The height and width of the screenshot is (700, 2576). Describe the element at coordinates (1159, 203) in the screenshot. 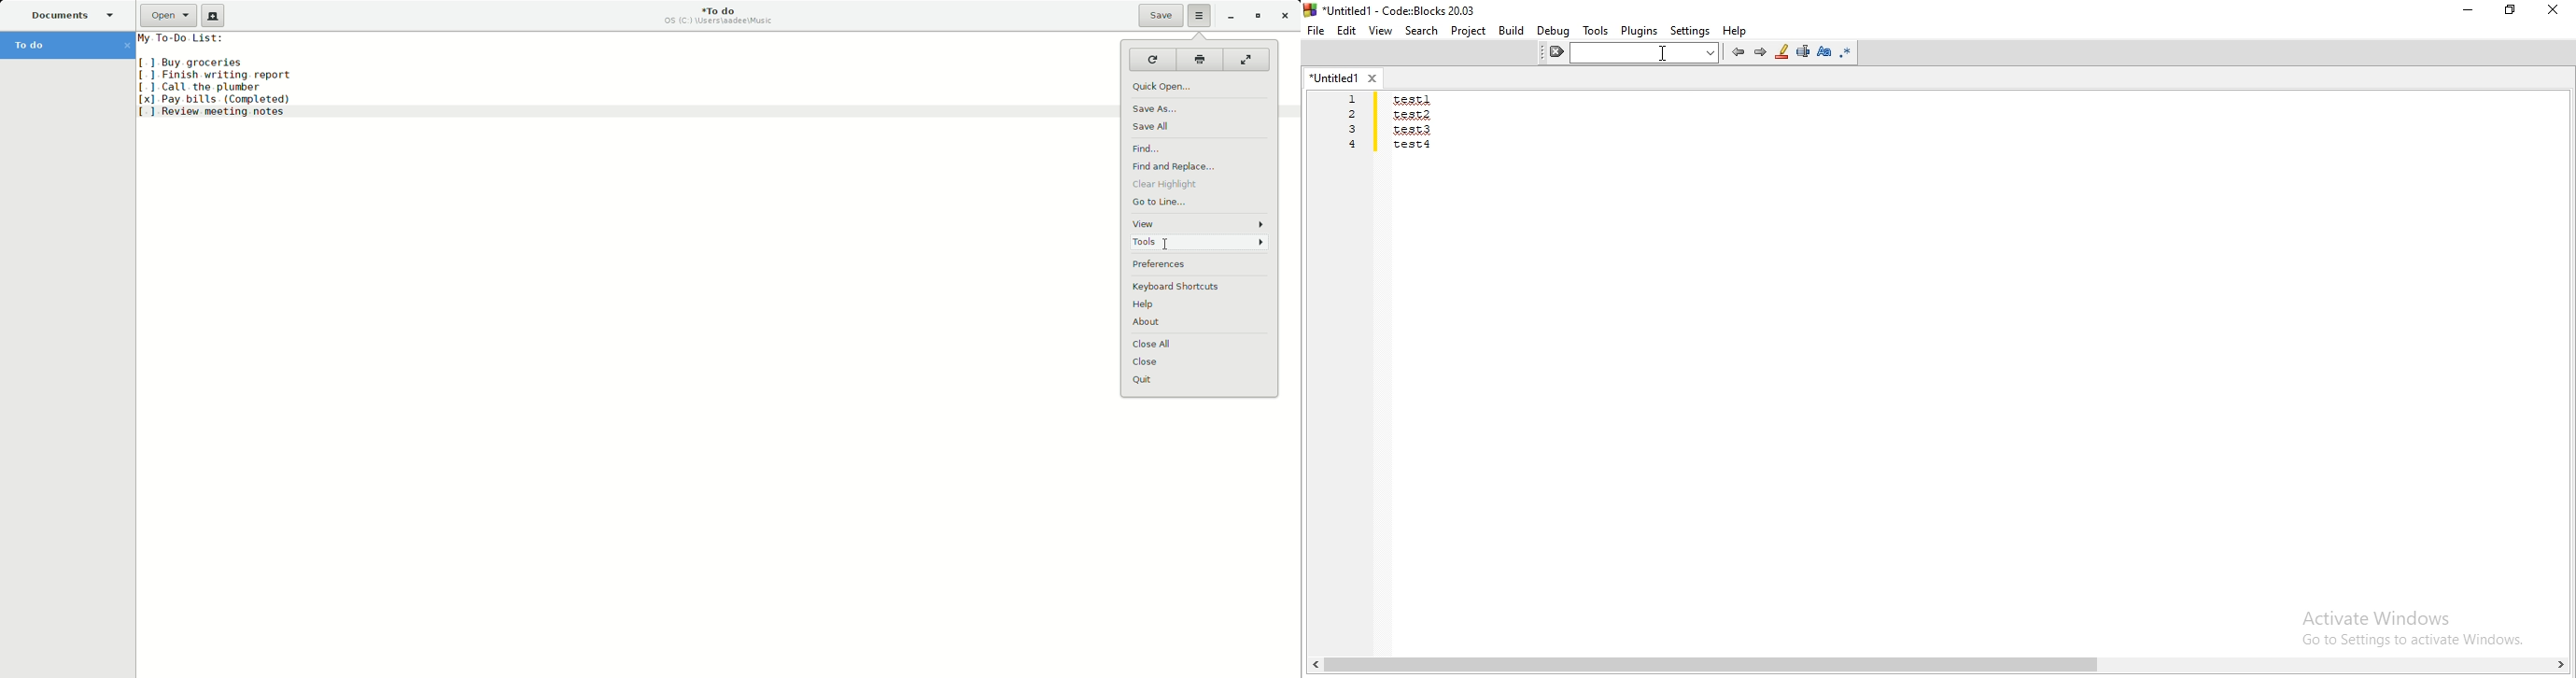

I see `Go to line` at that location.